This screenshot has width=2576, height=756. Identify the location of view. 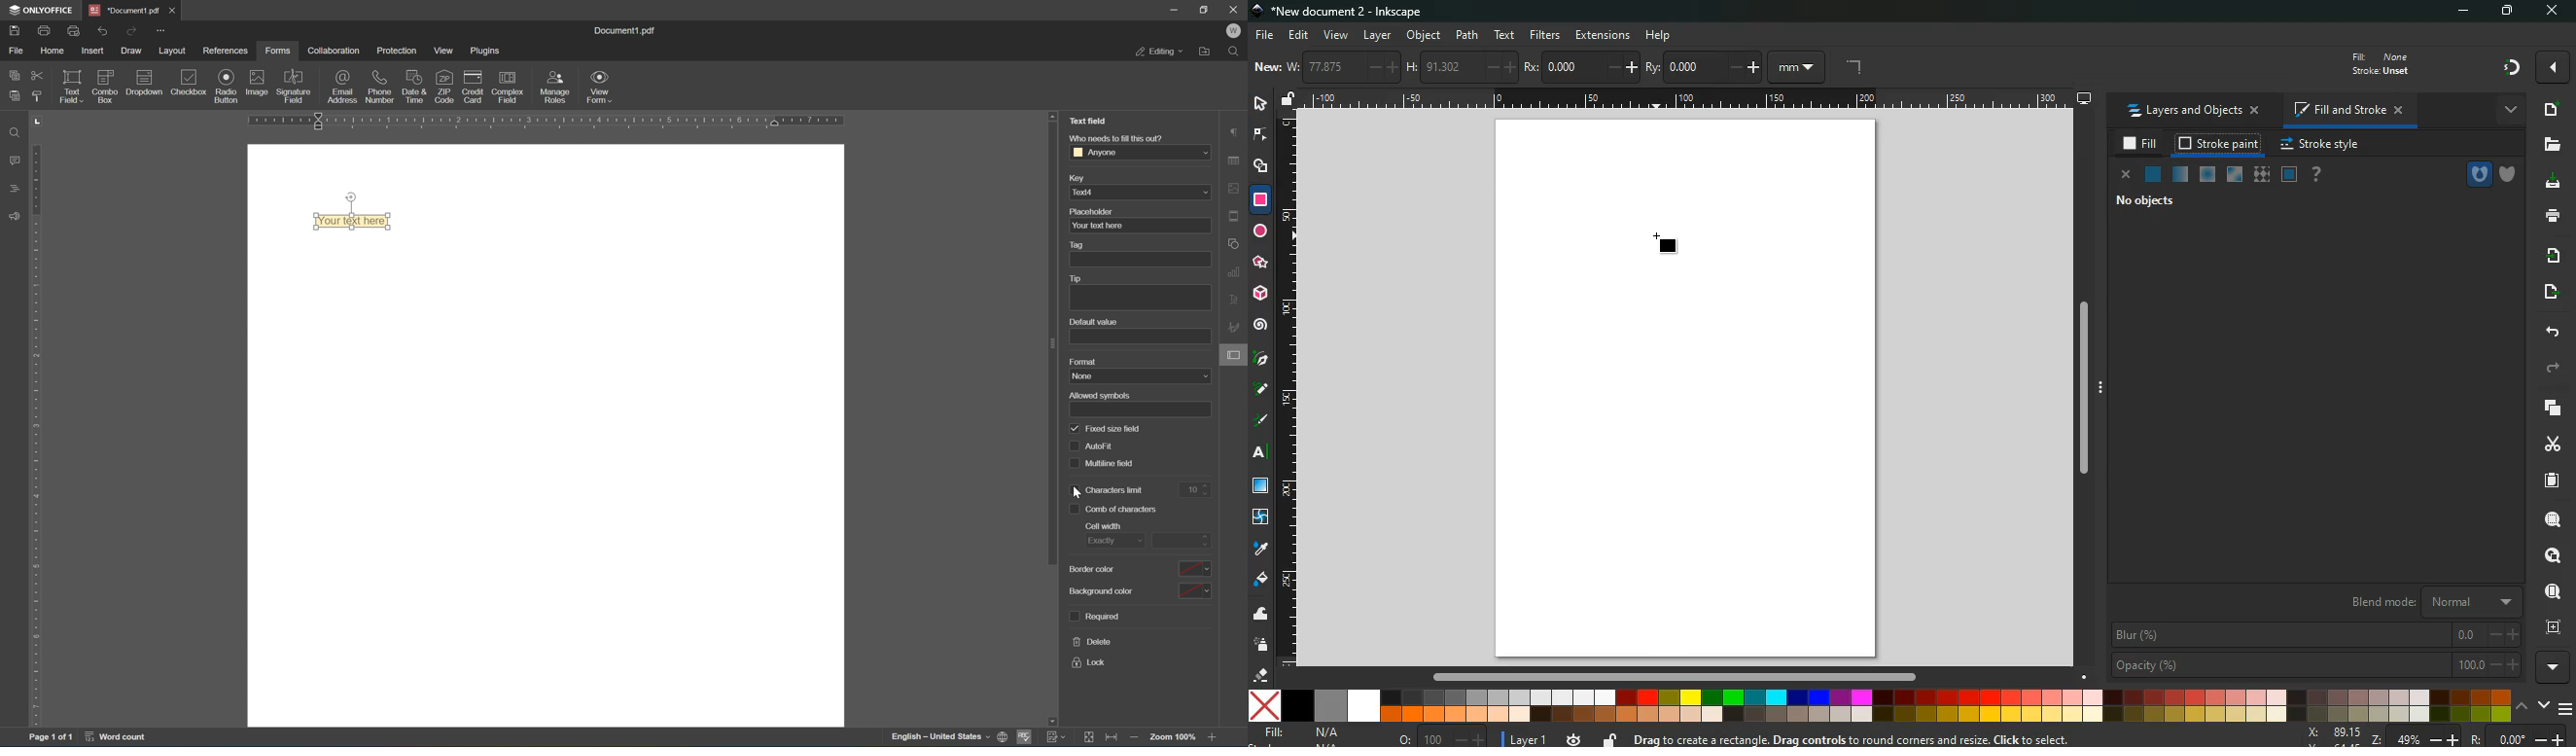
(1335, 34).